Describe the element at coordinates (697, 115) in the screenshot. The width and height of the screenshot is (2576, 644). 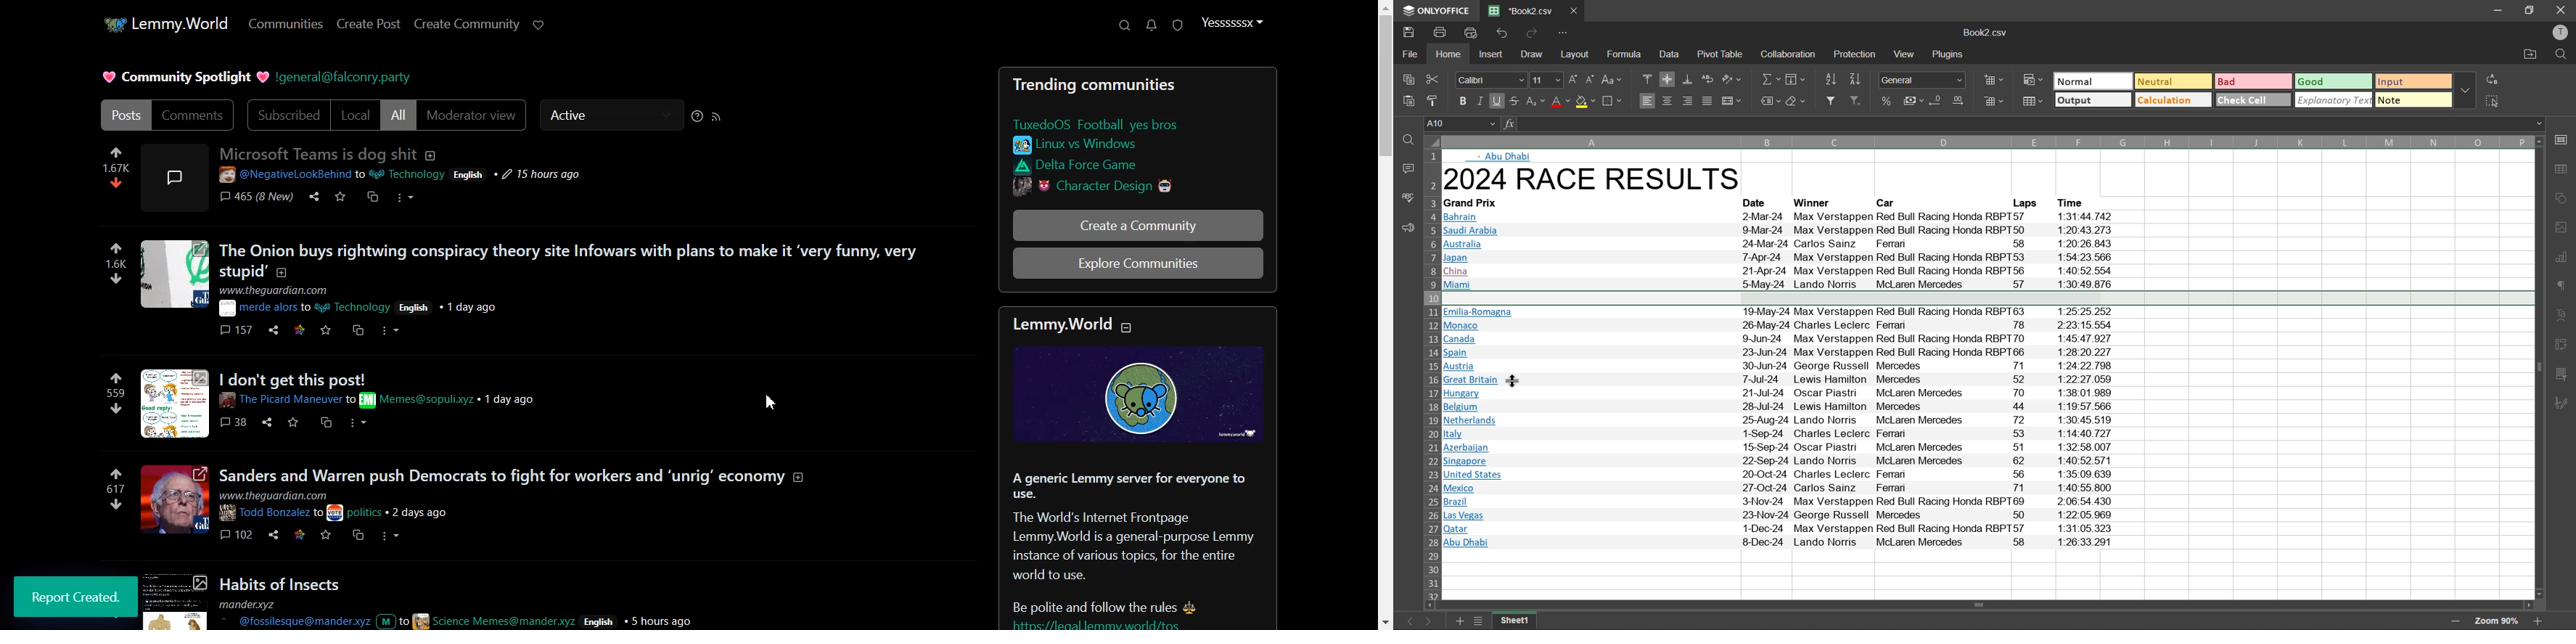
I see `Sorting Help ` at that location.